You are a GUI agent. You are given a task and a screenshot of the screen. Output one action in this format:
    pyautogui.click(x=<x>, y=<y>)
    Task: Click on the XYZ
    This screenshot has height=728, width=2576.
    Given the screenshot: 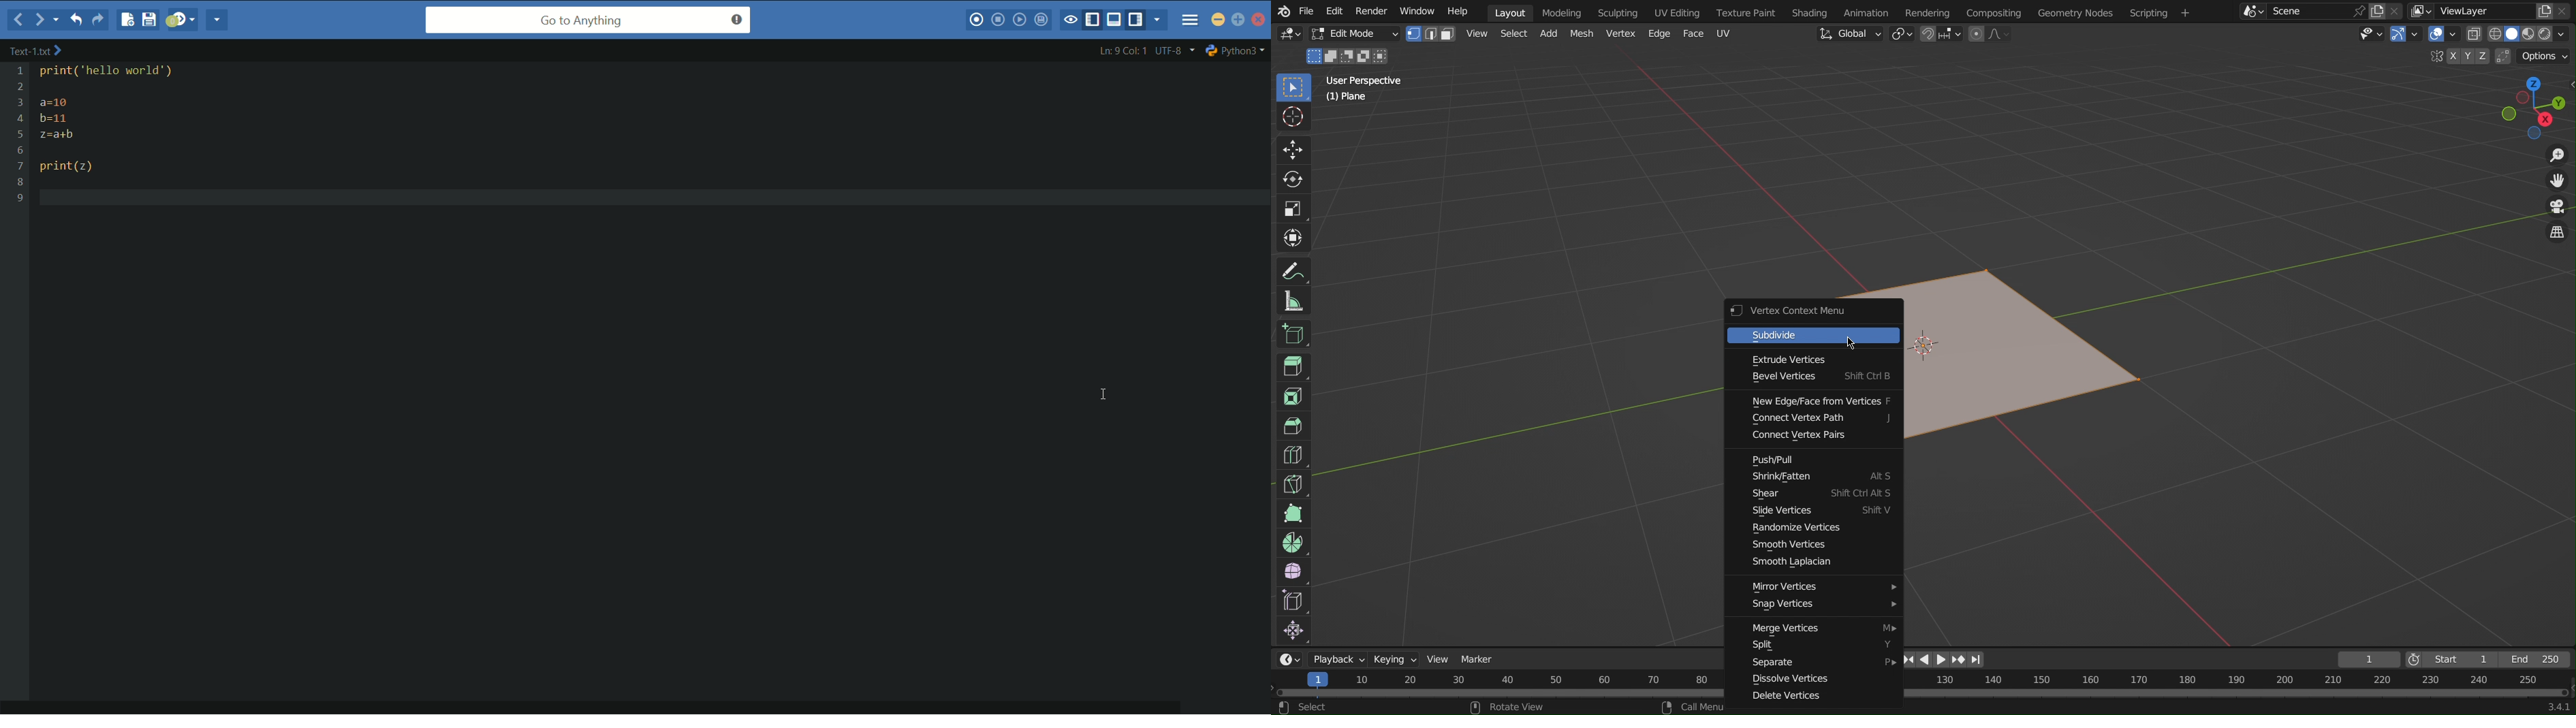 What is the action you would take?
    pyautogui.click(x=2464, y=56)
    